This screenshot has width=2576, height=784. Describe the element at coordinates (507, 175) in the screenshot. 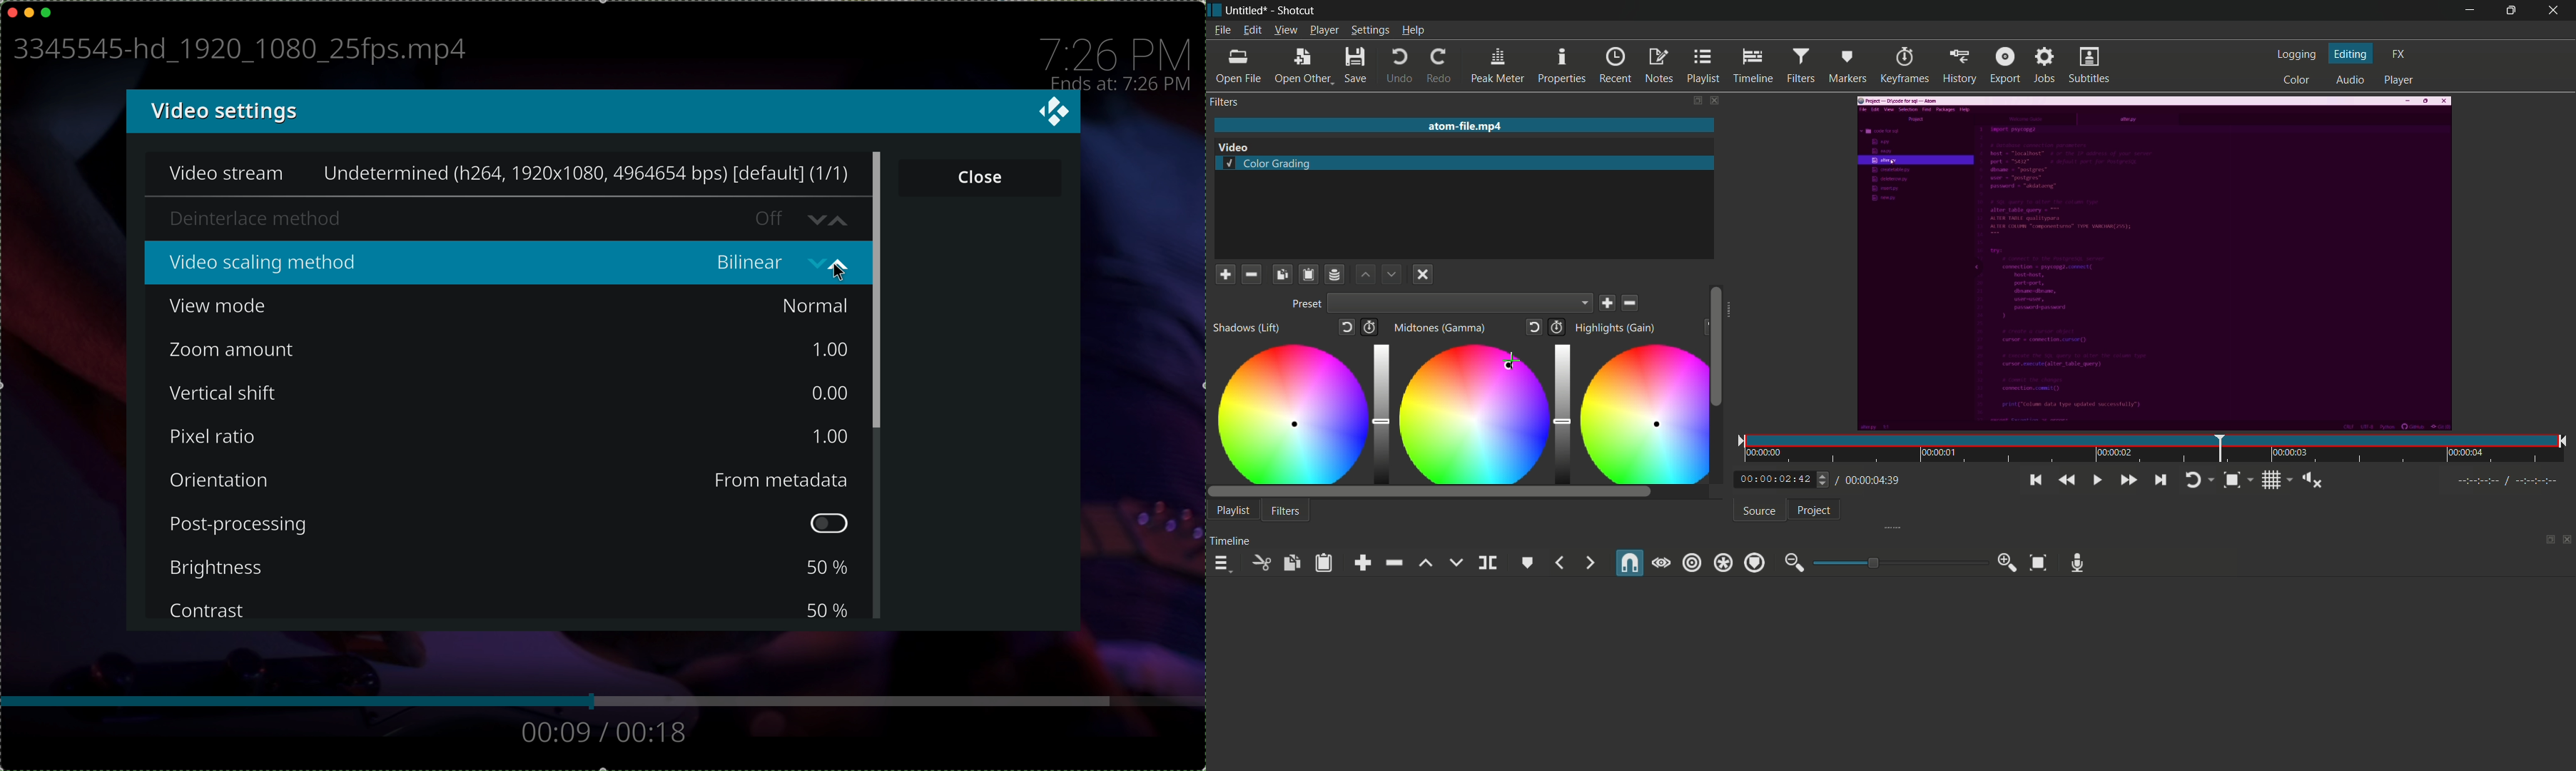

I see `video stream` at that location.